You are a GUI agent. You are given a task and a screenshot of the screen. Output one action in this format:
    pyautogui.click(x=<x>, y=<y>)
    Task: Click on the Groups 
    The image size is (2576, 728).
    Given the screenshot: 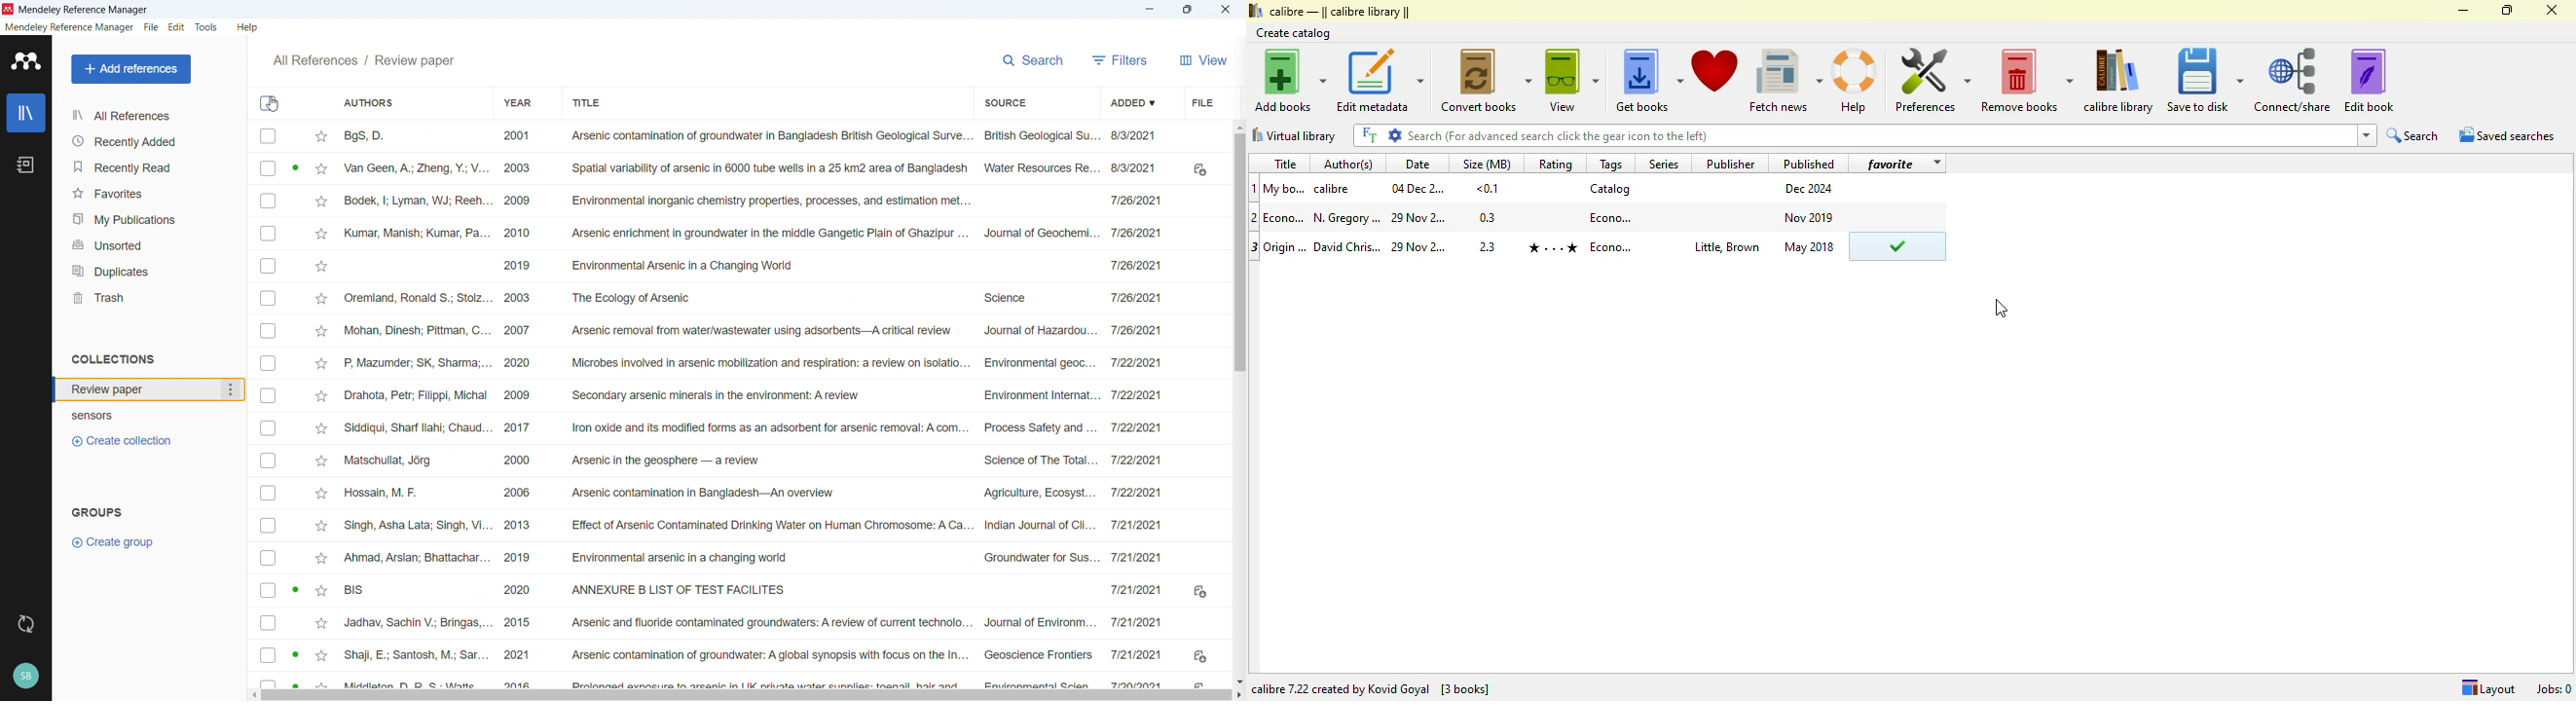 What is the action you would take?
    pyautogui.click(x=97, y=513)
    